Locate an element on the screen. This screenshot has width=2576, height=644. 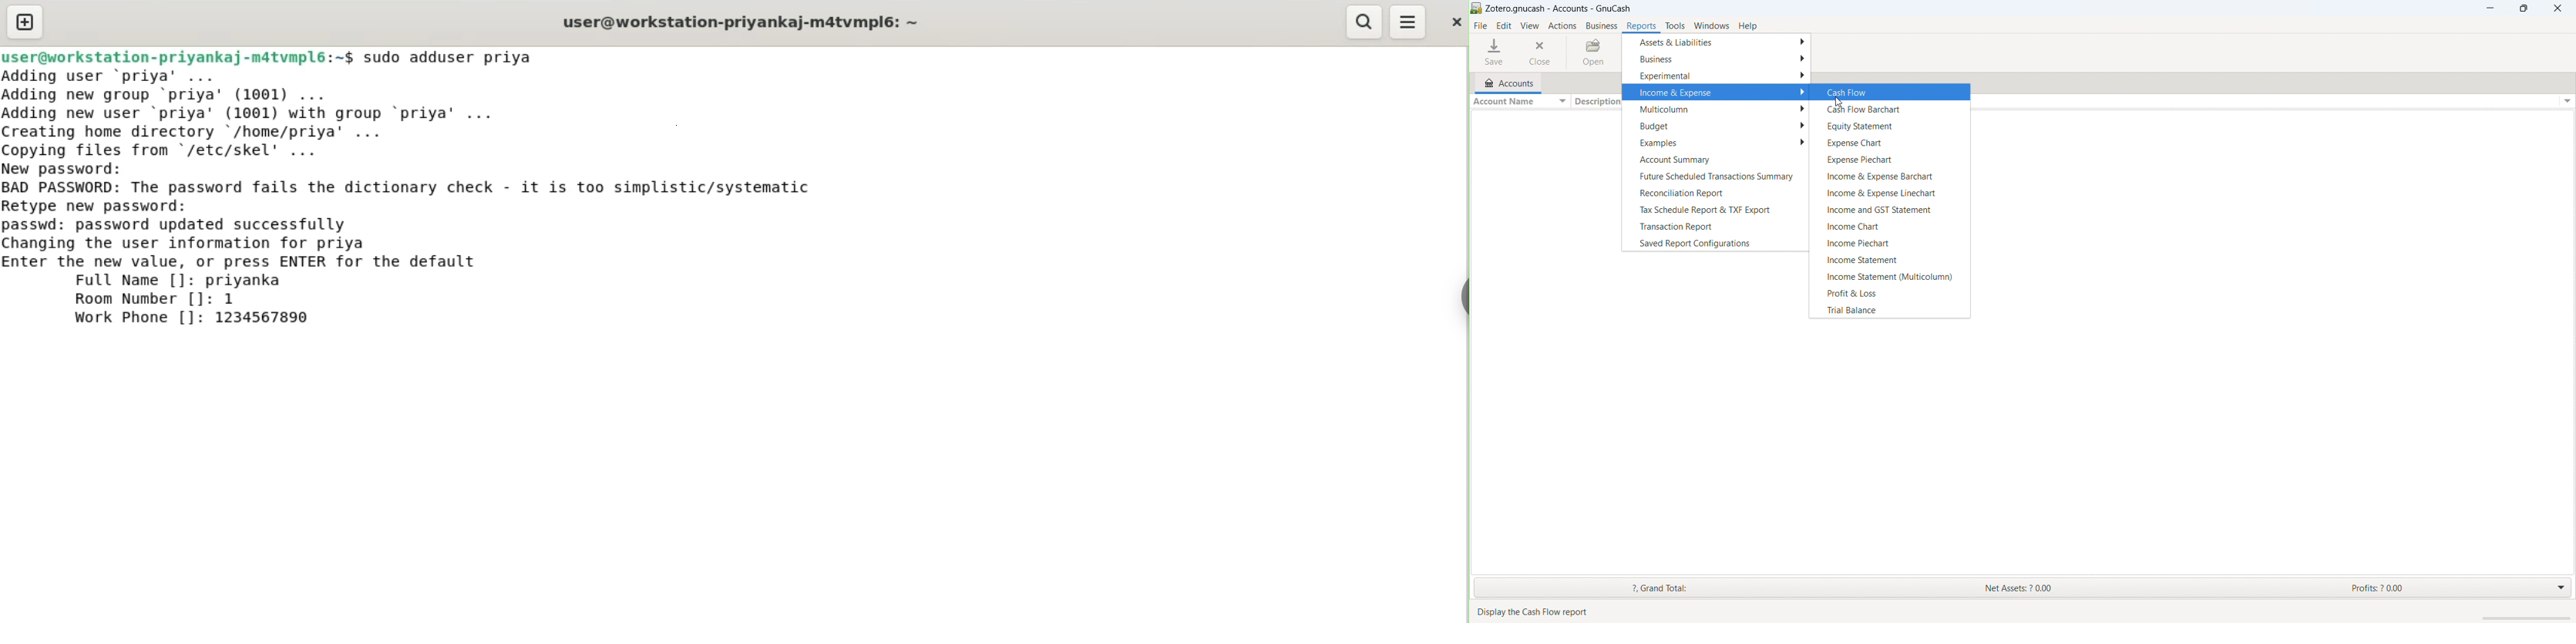
user@workstation-priyankaj-m4tvmpl6:~$ is located at coordinates (177, 55).